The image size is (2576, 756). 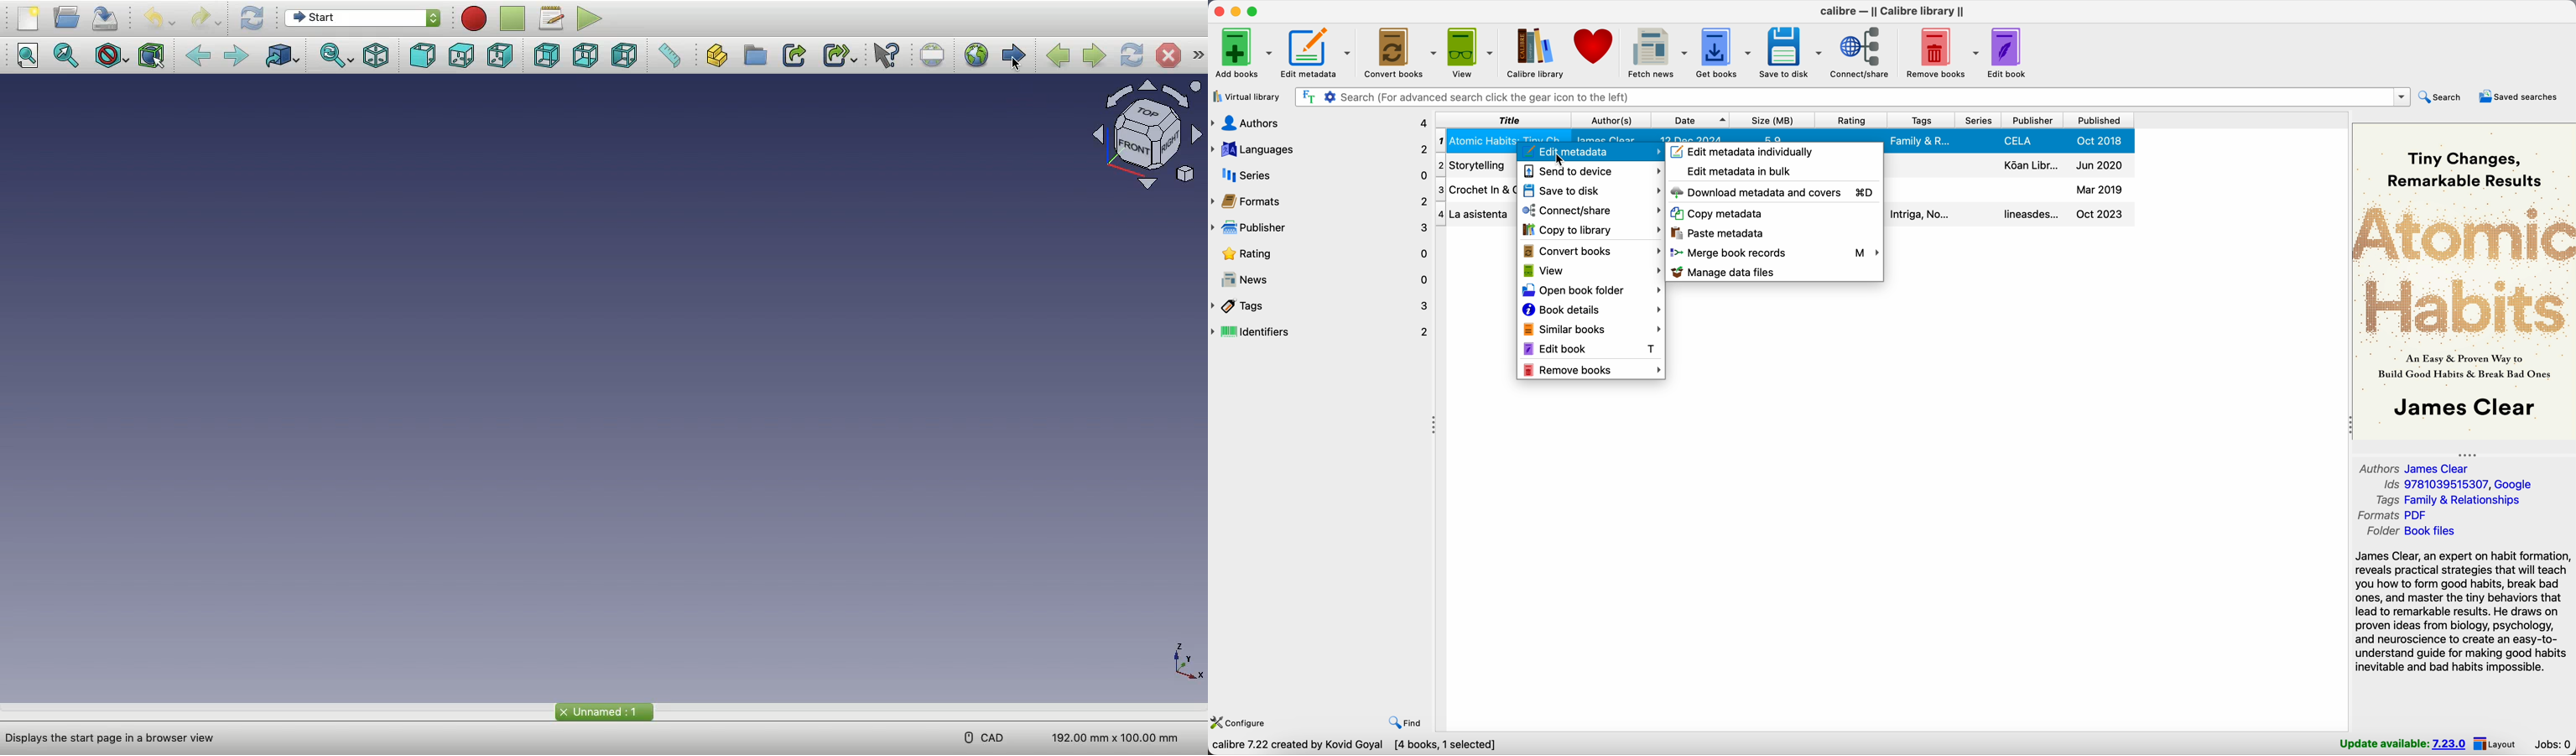 What do you see at coordinates (2034, 120) in the screenshot?
I see `publisher` at bounding box center [2034, 120].